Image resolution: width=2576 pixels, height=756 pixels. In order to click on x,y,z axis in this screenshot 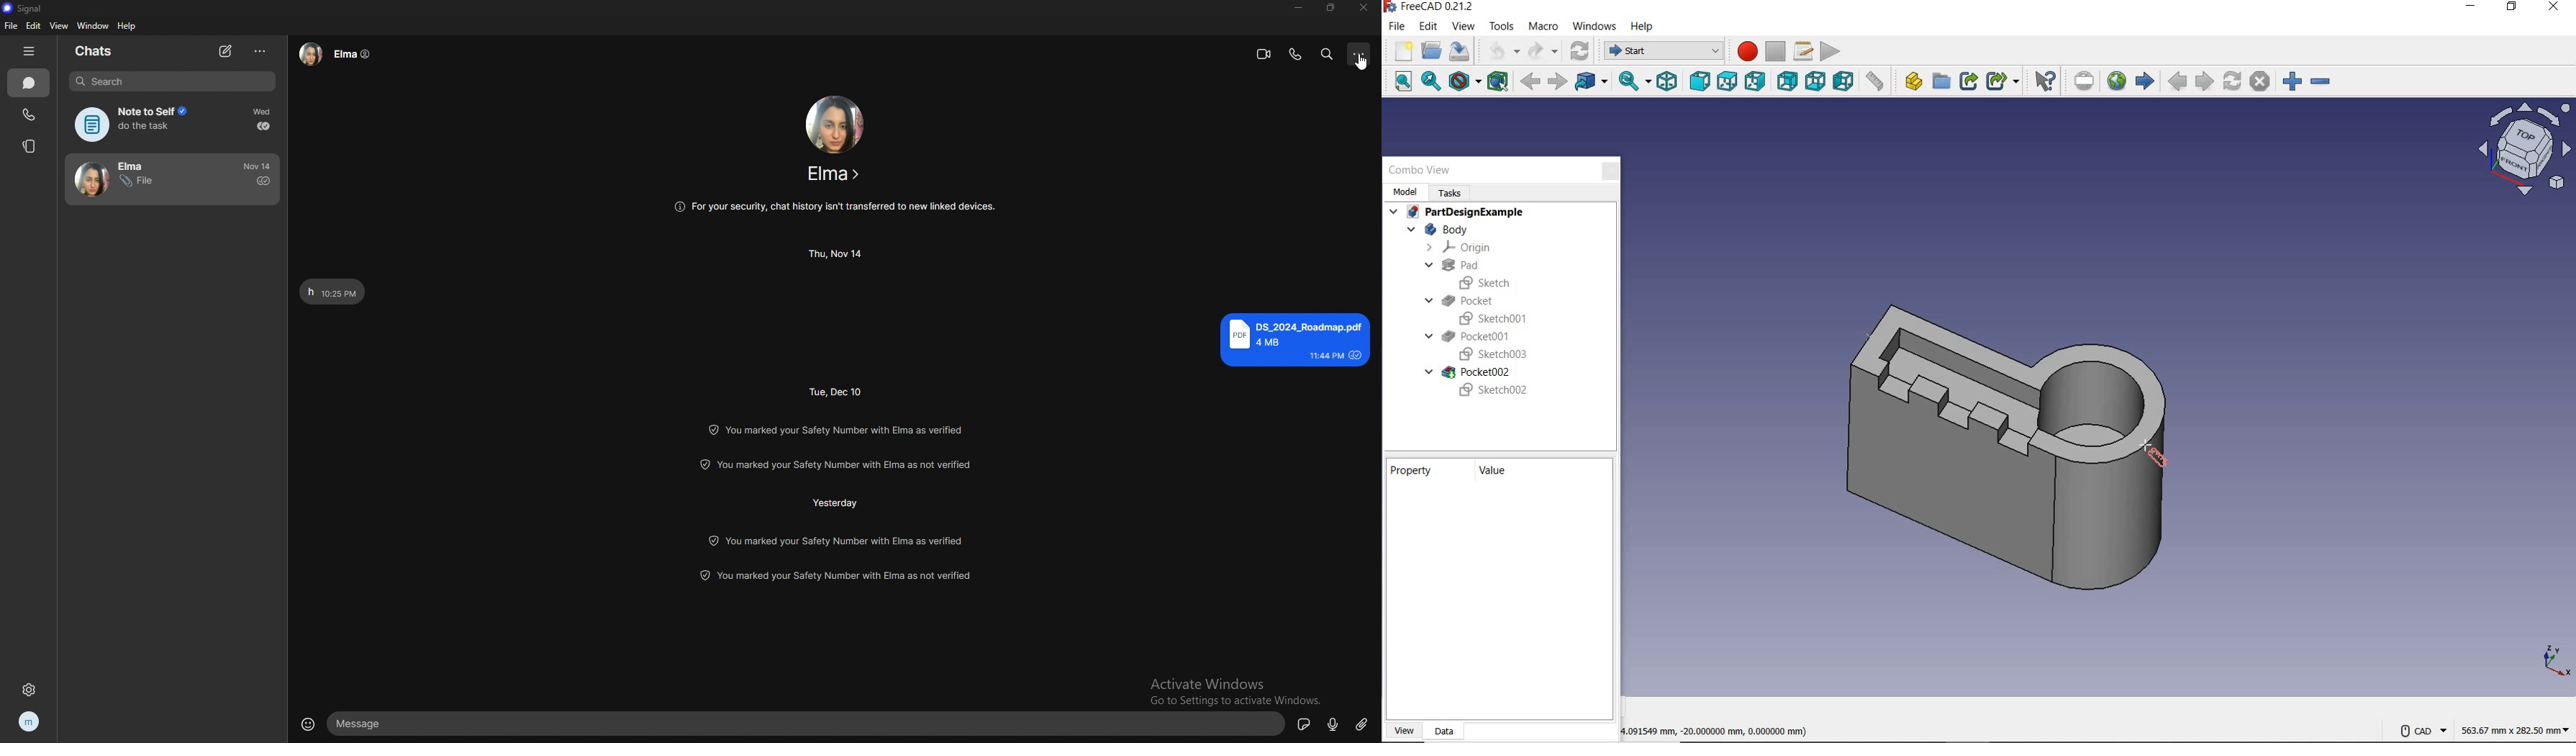, I will do `click(2554, 661)`.